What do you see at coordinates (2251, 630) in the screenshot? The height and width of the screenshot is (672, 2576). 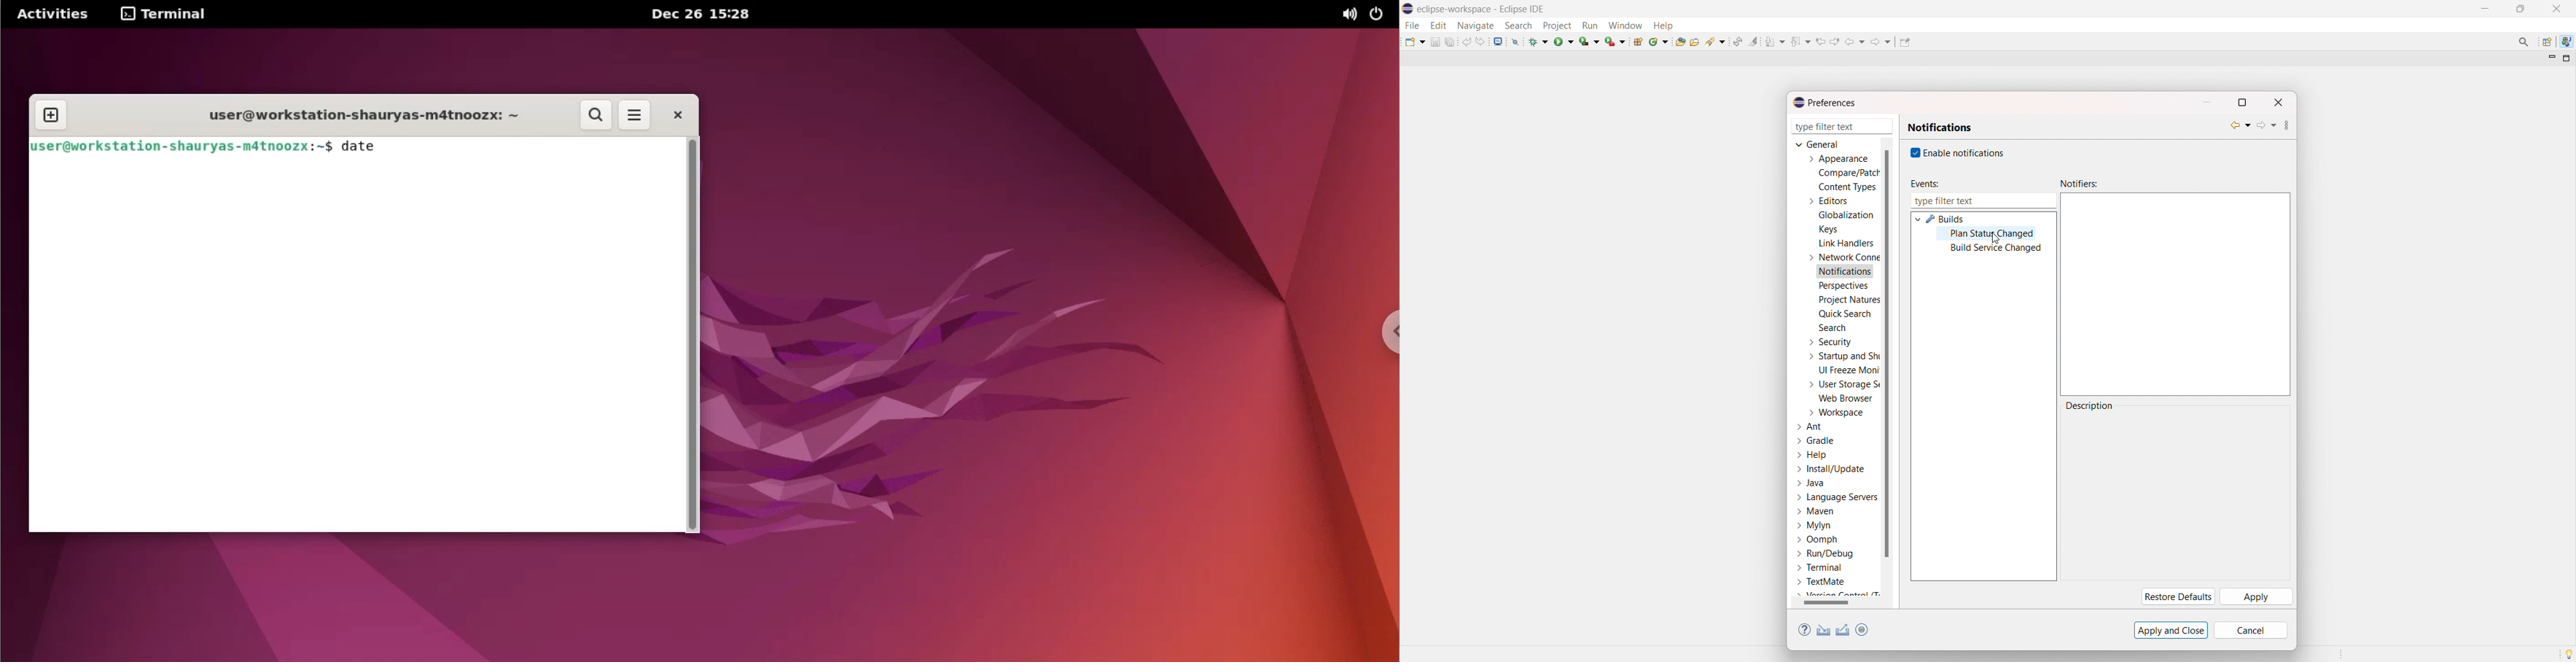 I see `cancel` at bounding box center [2251, 630].